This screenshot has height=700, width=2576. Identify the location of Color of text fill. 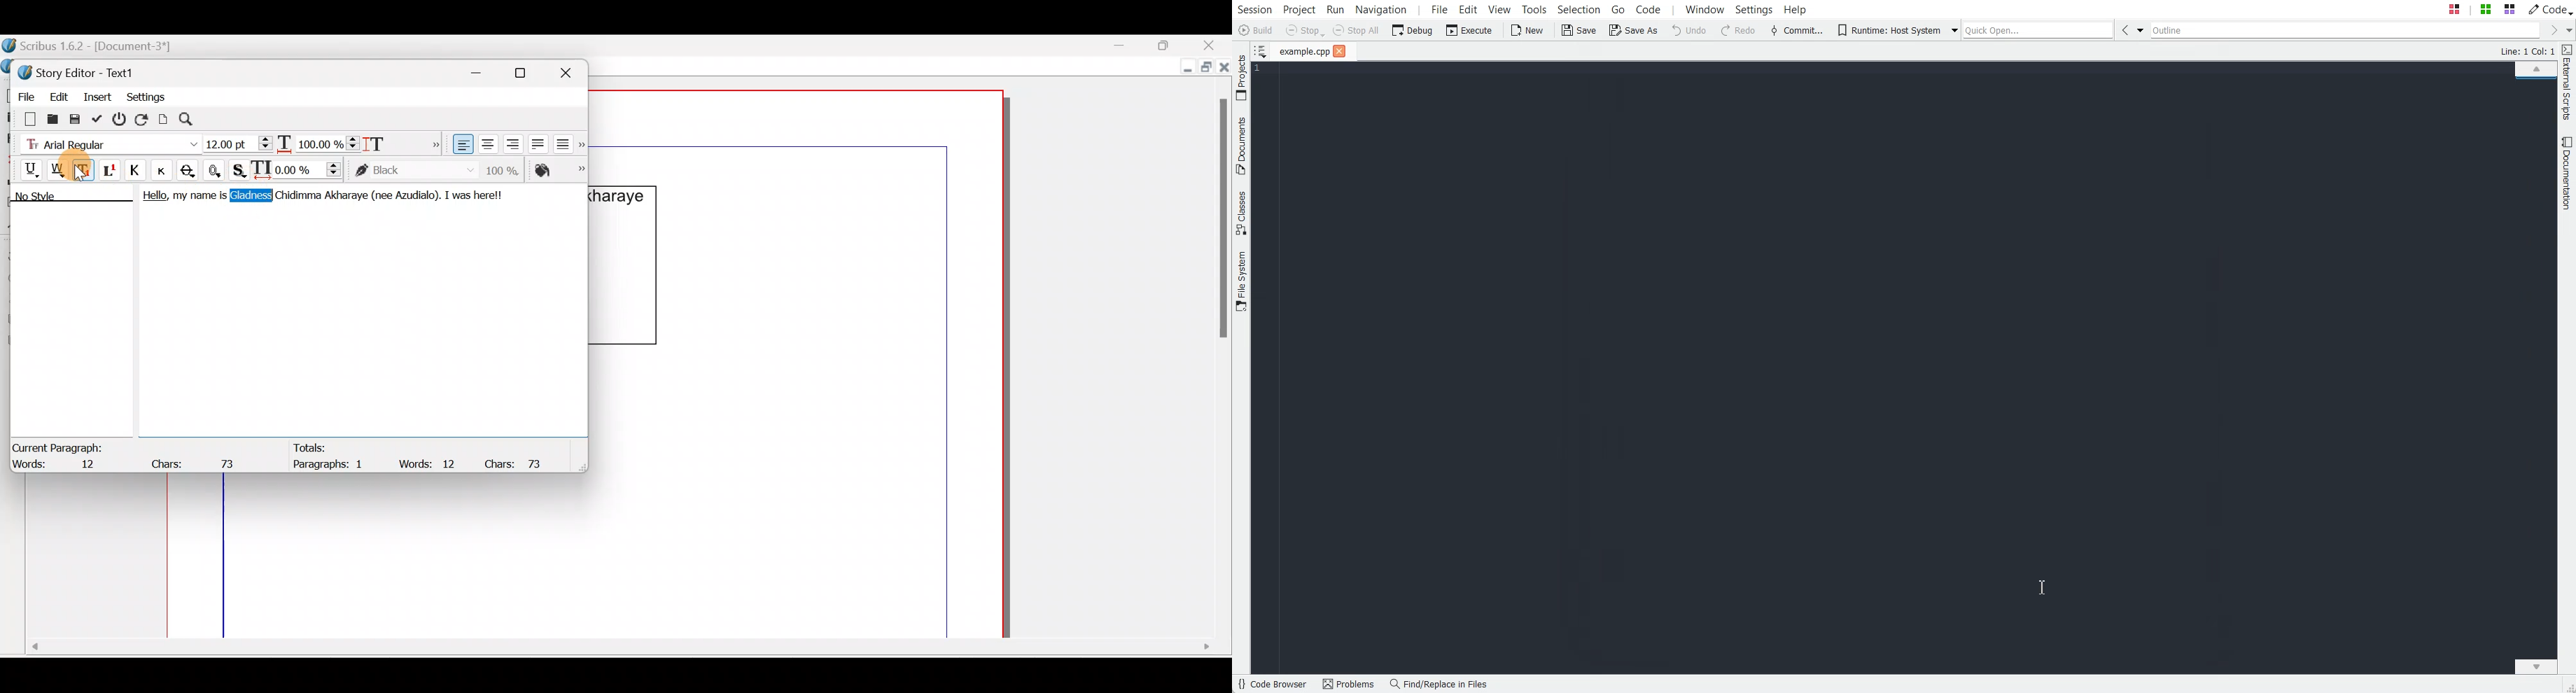
(558, 170).